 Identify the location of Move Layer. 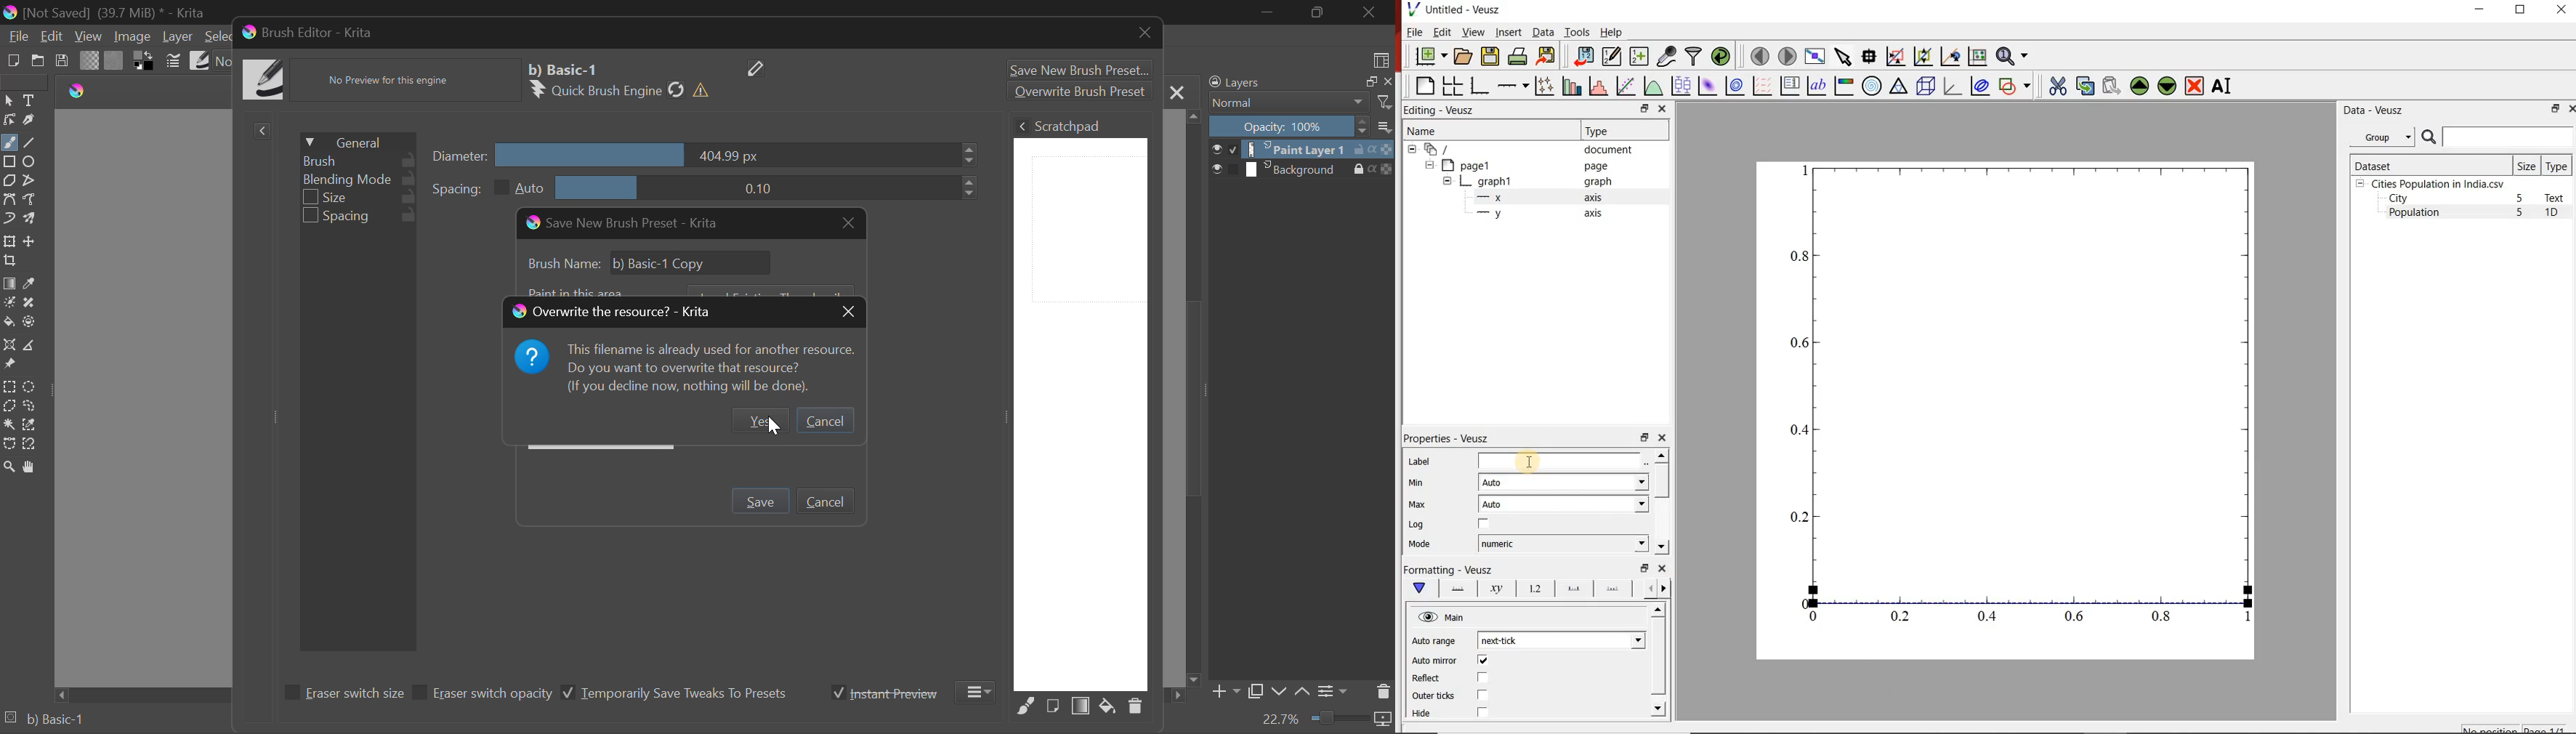
(31, 241).